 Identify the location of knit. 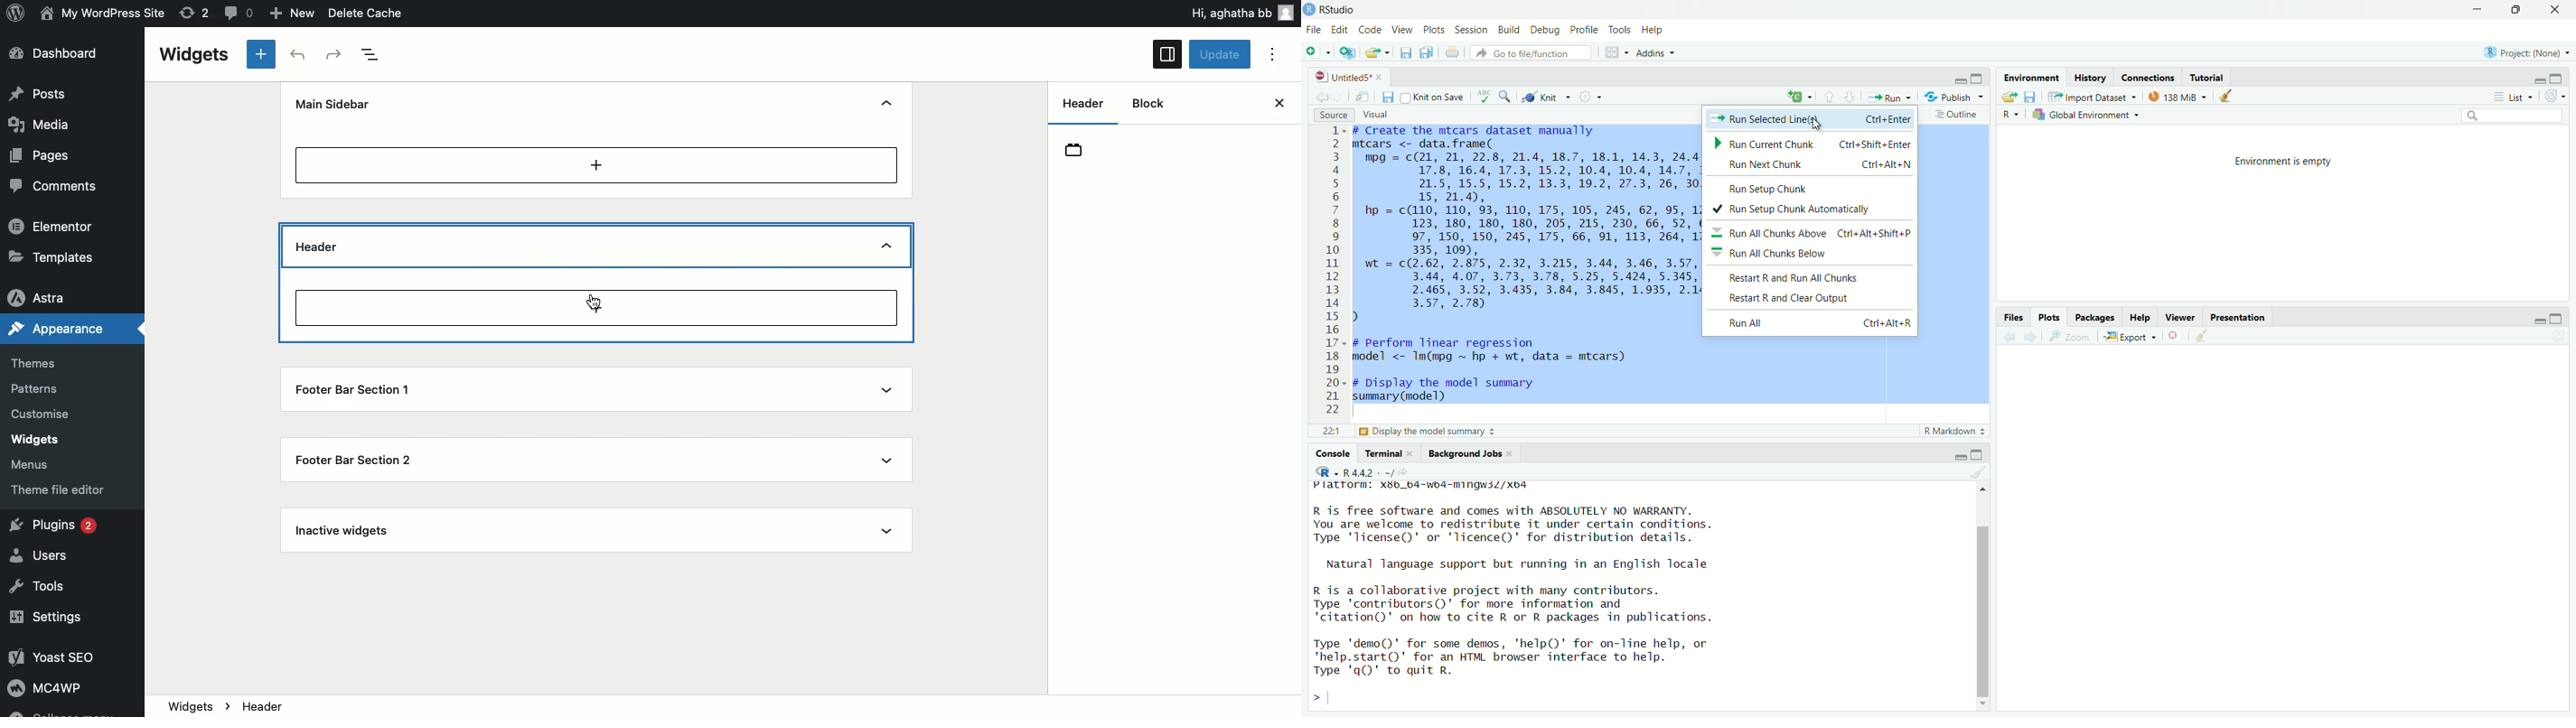
(1543, 98).